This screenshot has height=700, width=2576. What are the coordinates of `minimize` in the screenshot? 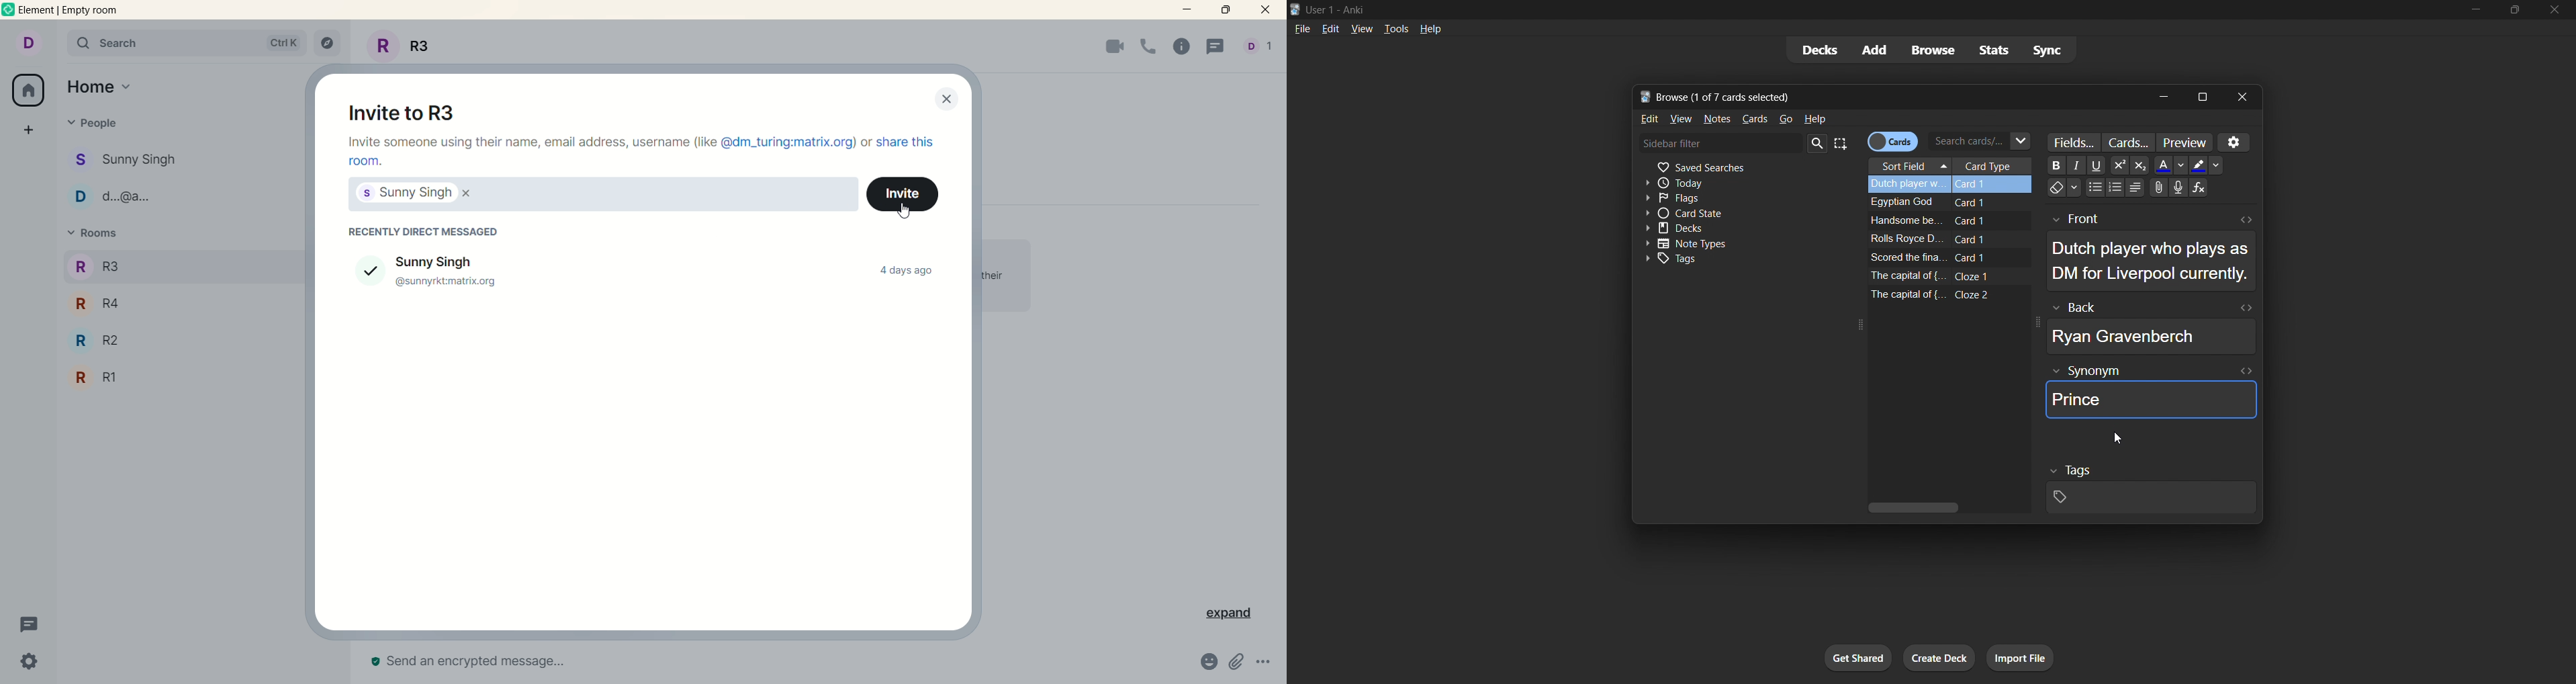 It's located at (1188, 13).